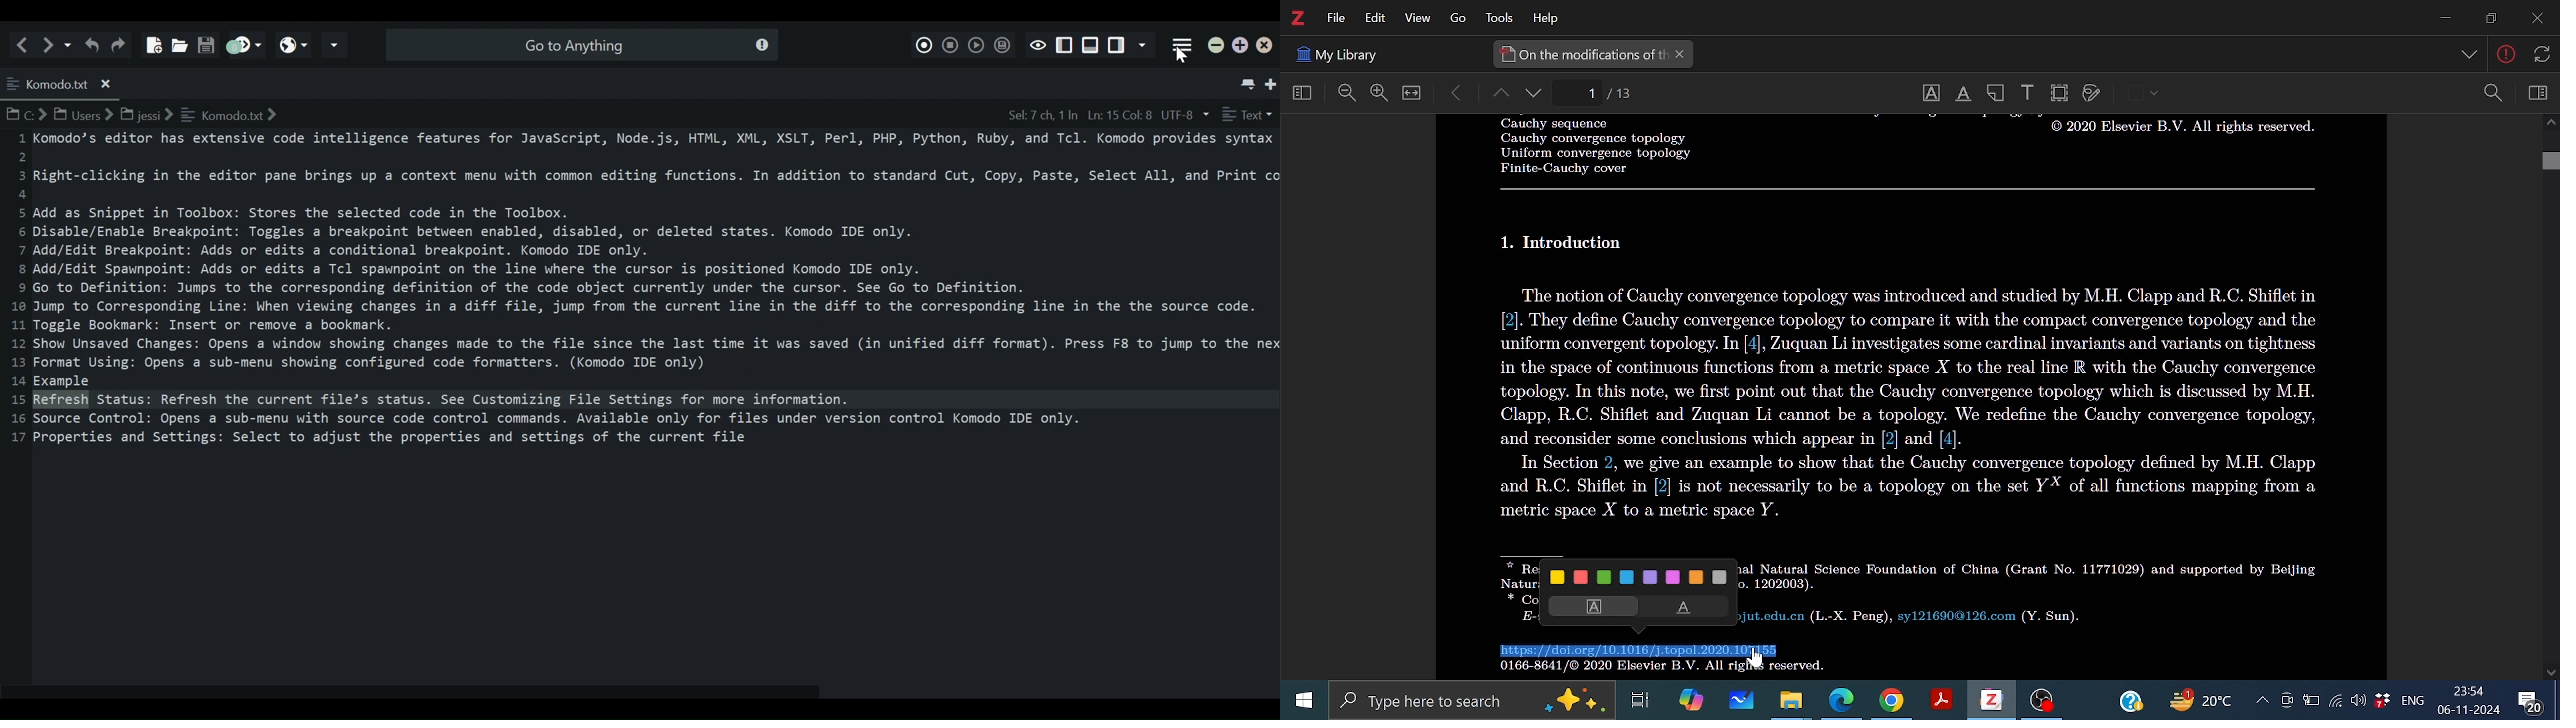 The height and width of the screenshot is (728, 2576). What do you see at coordinates (2383, 702) in the screenshot?
I see `dropbox` at bounding box center [2383, 702].